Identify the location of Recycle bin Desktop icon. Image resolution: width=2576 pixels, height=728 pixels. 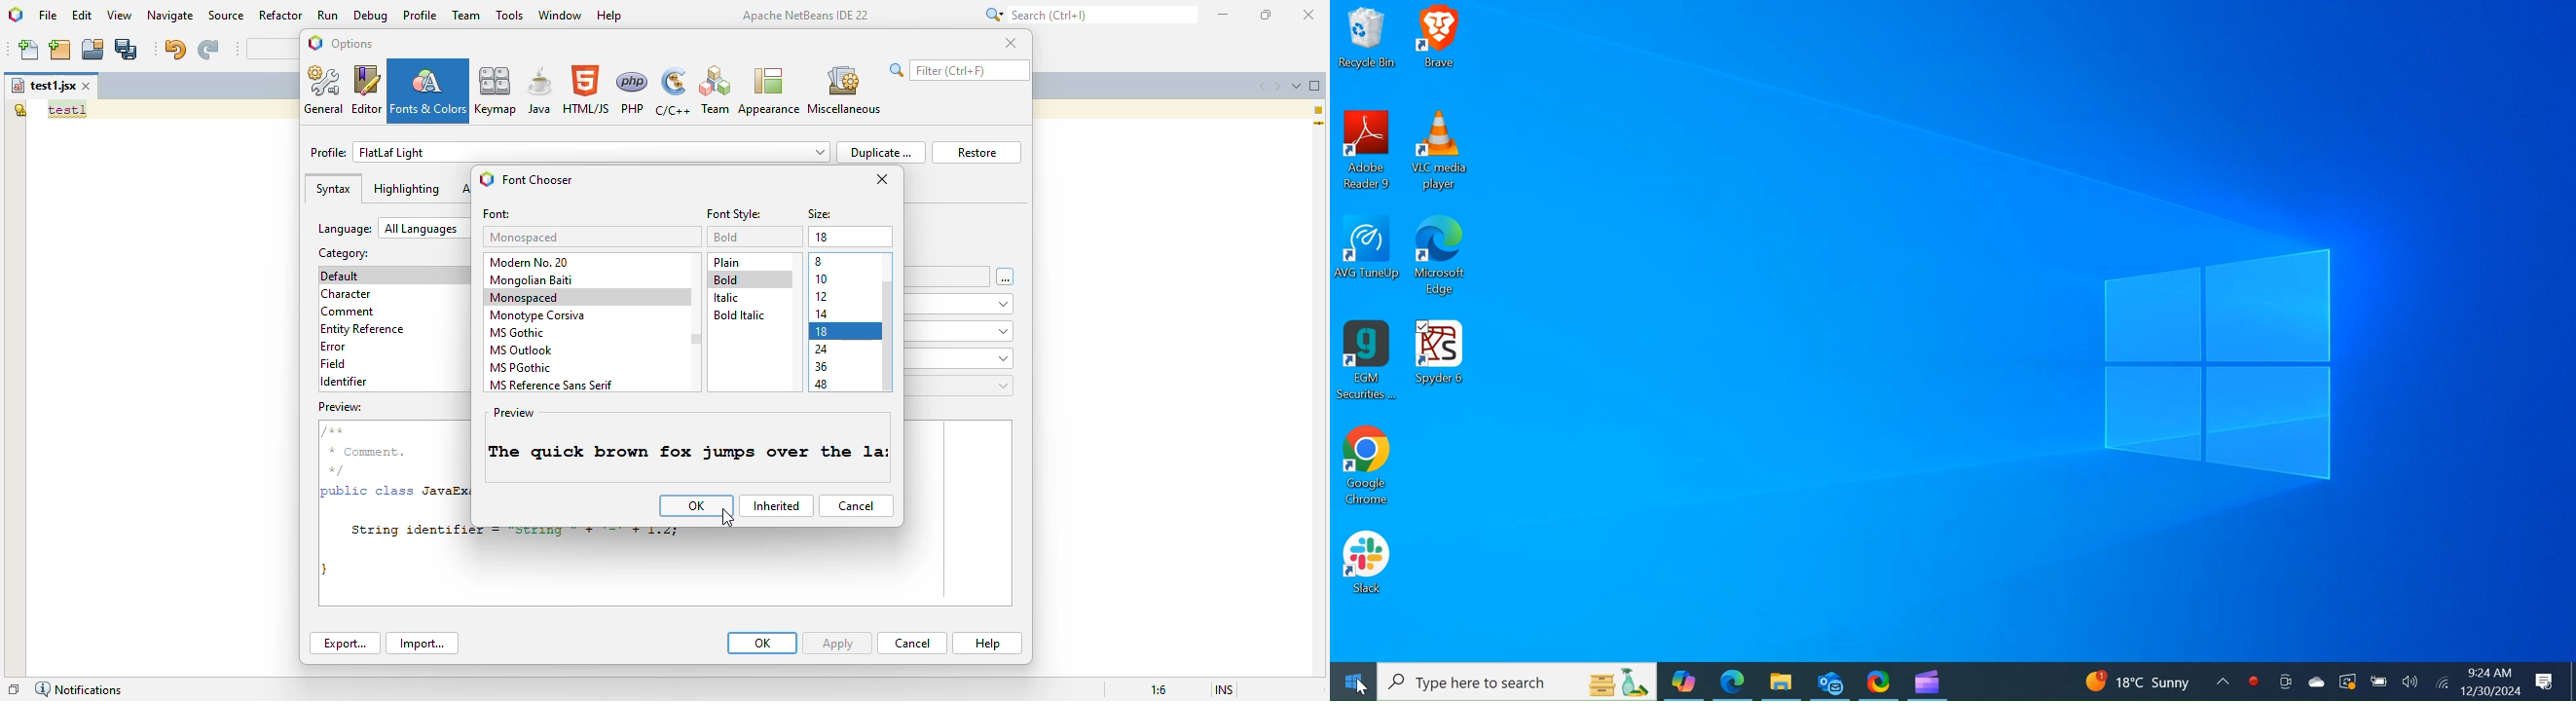
(1367, 42).